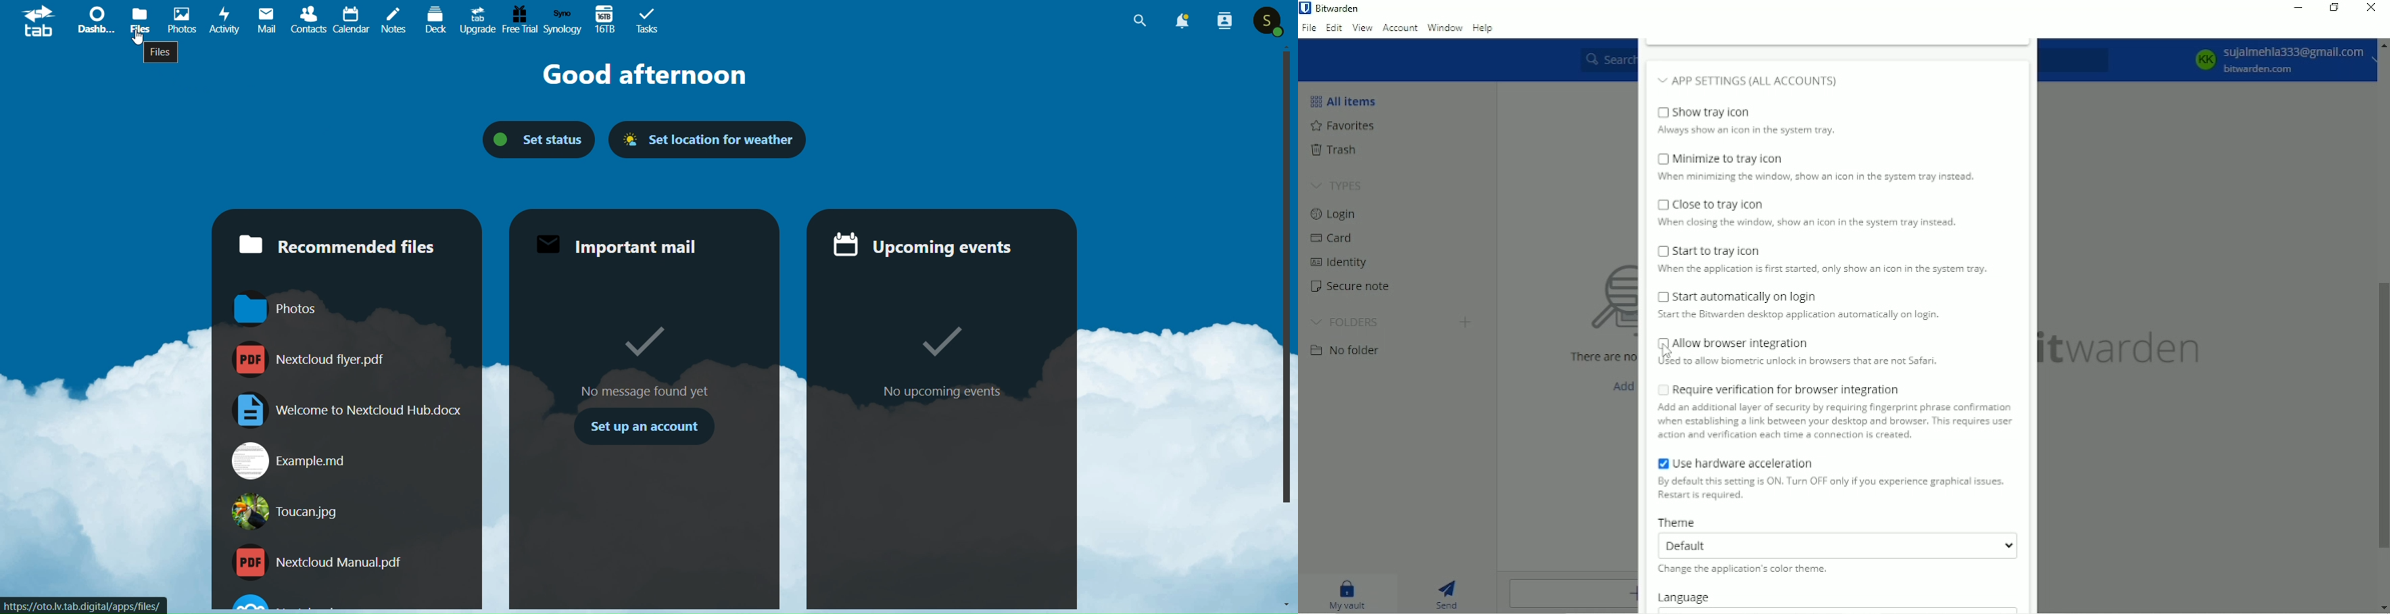 The width and height of the screenshot is (2408, 616). Describe the element at coordinates (1333, 28) in the screenshot. I see `Edit` at that location.